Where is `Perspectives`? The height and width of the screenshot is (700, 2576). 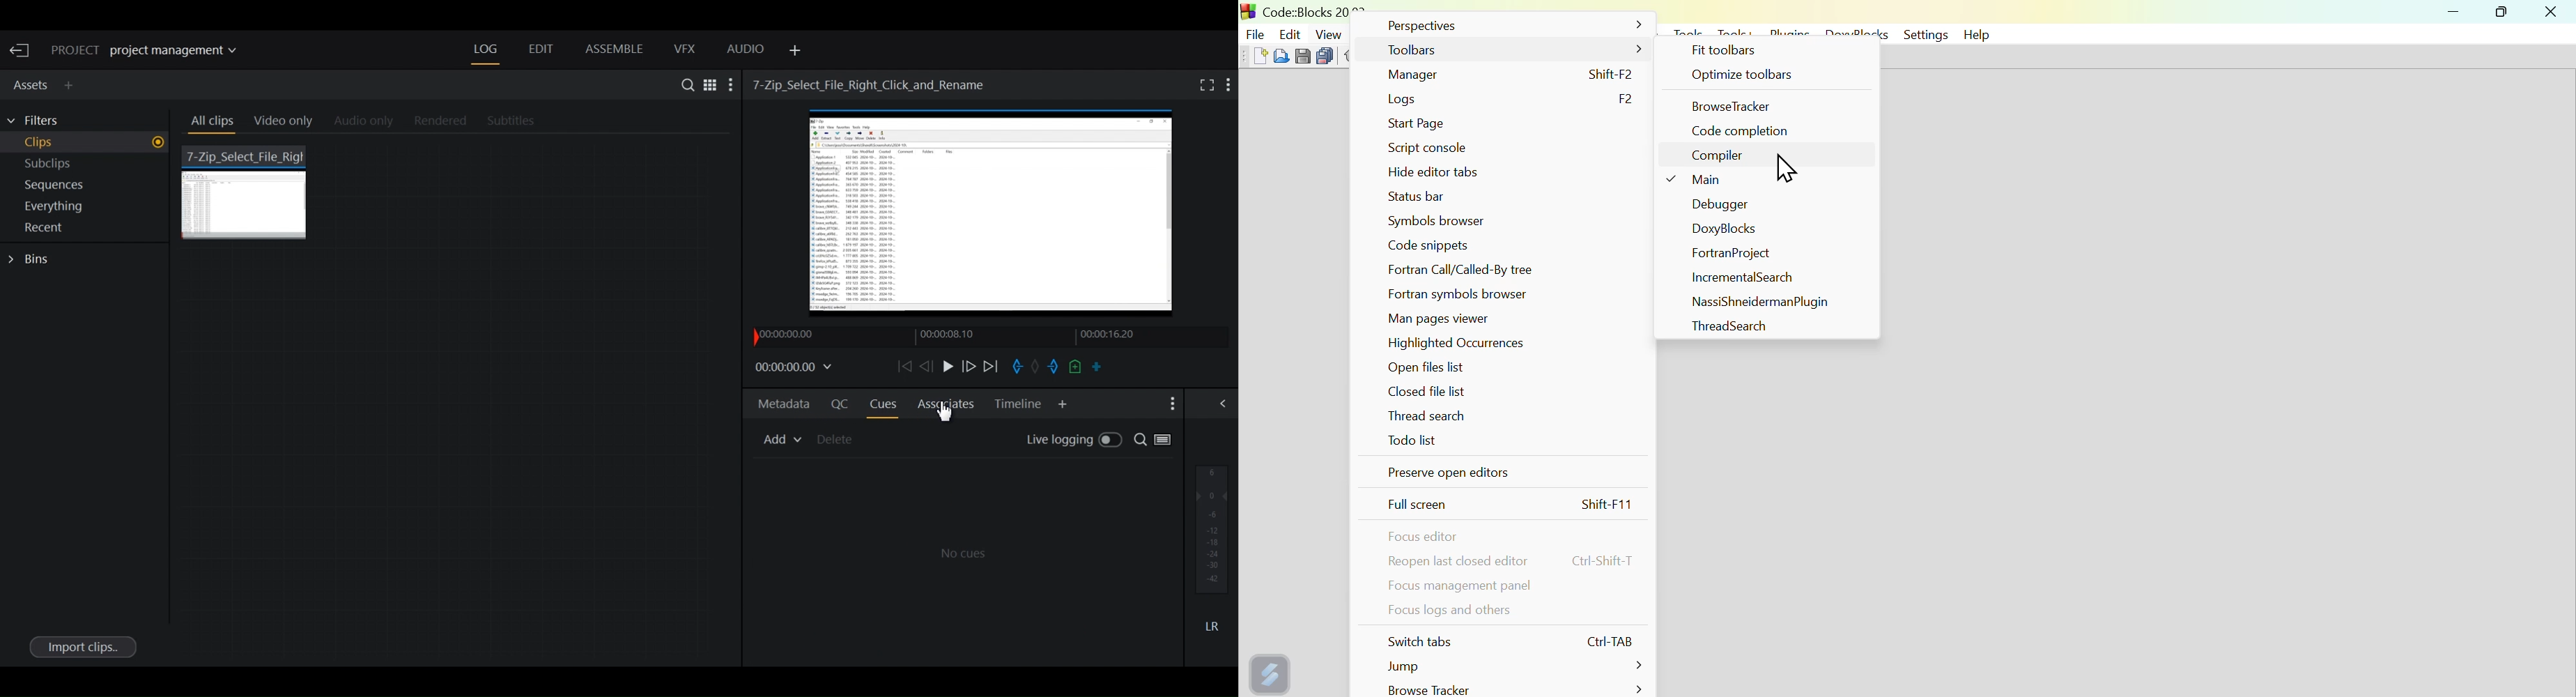
Perspectives is located at coordinates (1511, 29).